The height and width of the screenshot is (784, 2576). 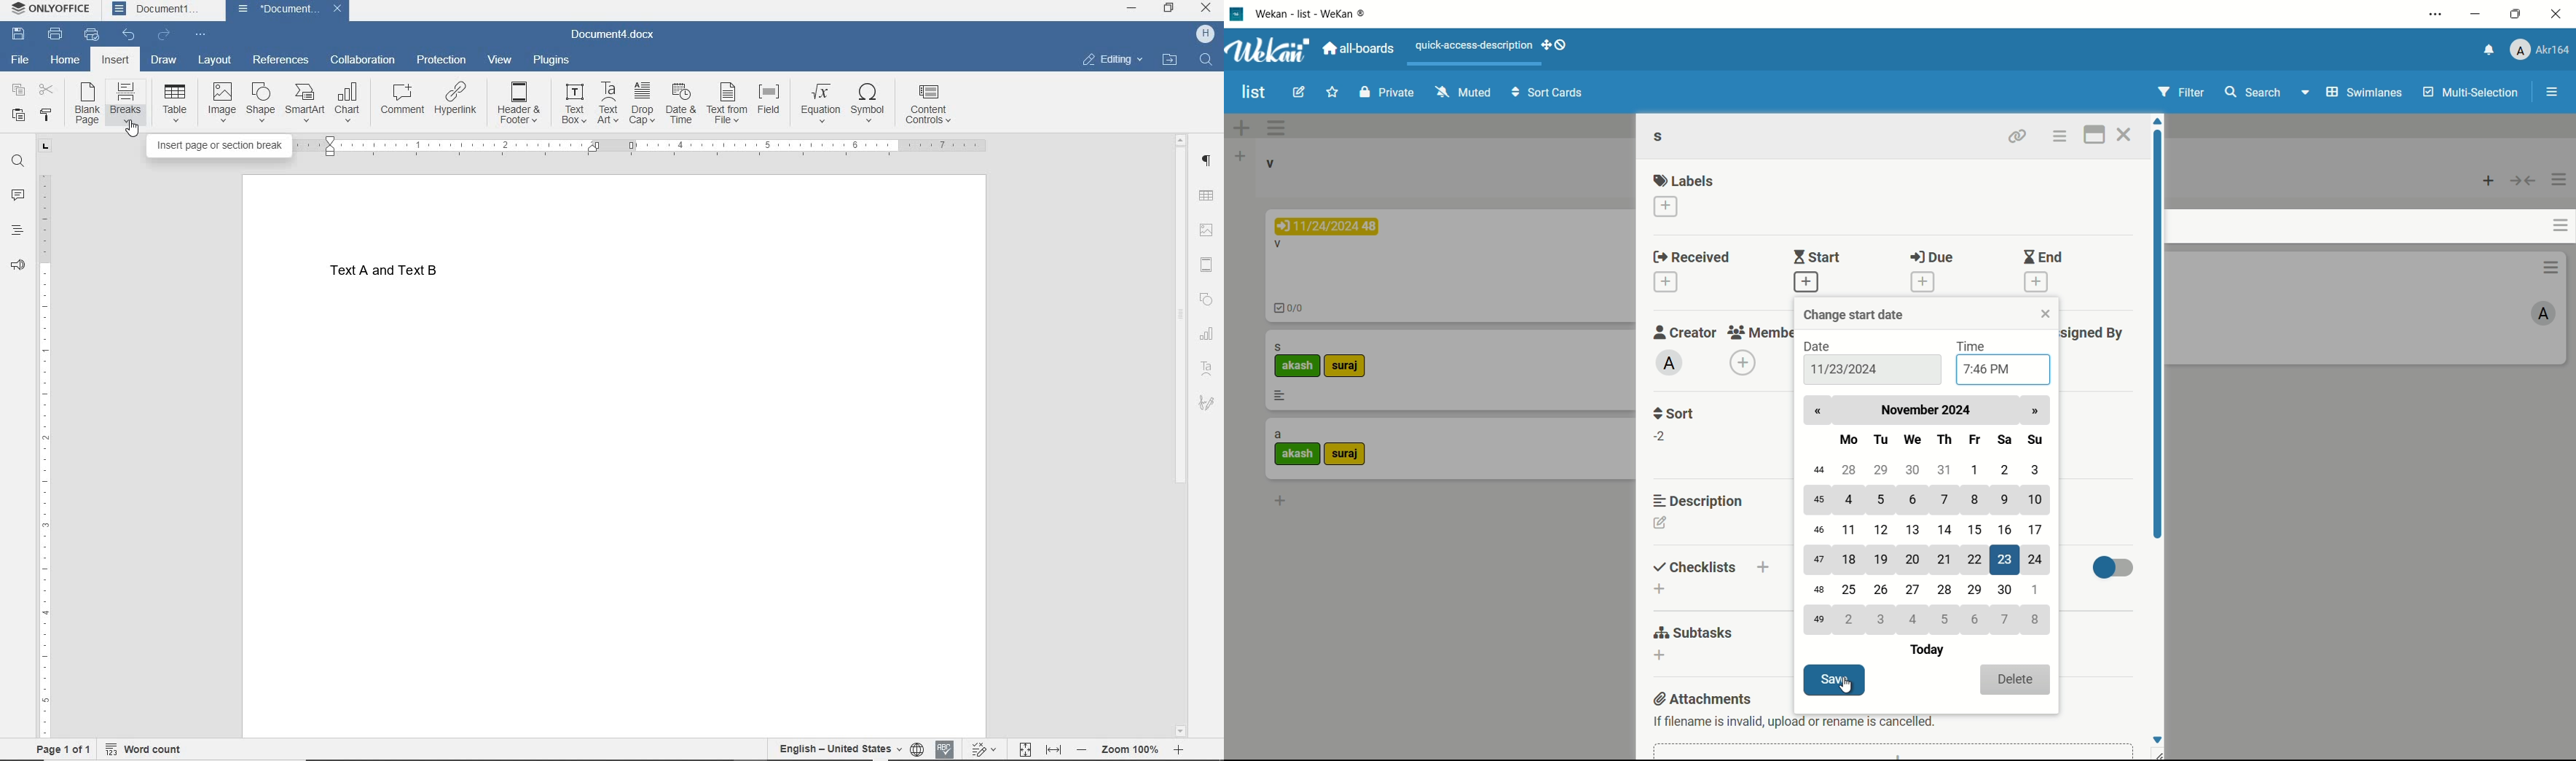 I want to click on add checklists, so click(x=1658, y=589).